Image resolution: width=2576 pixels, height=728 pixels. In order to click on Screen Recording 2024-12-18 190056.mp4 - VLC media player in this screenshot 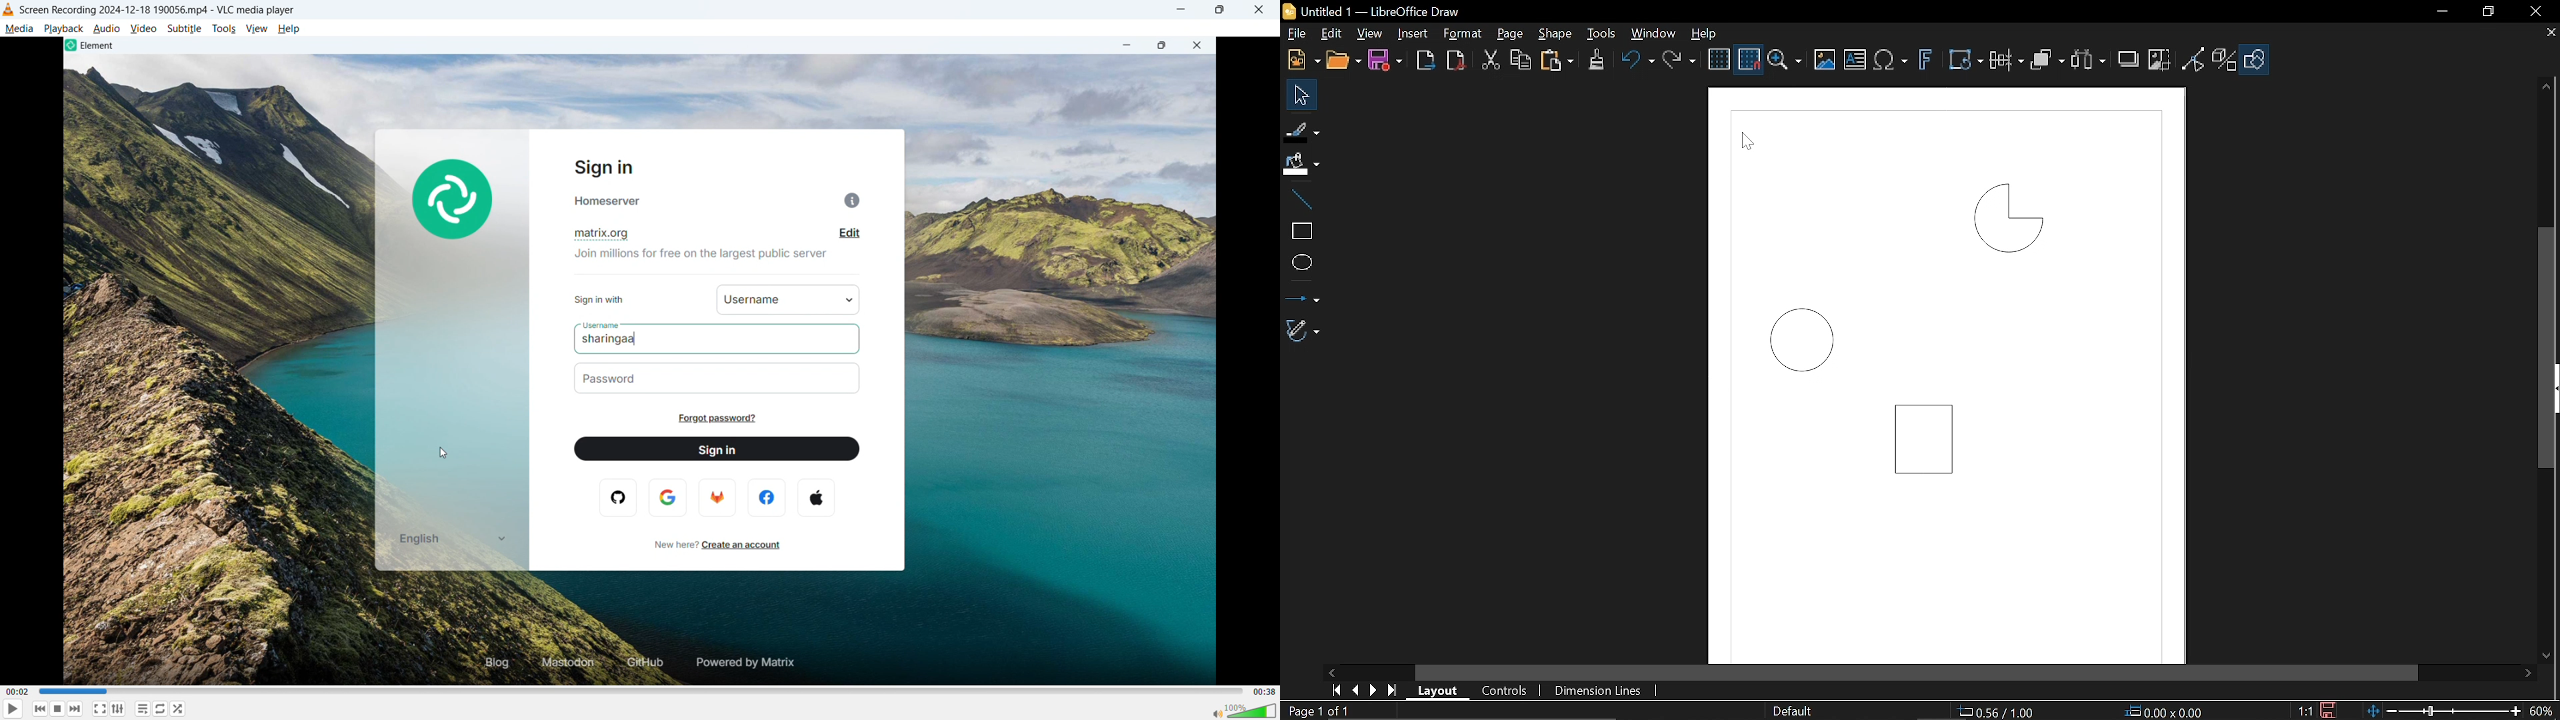, I will do `click(156, 10)`.